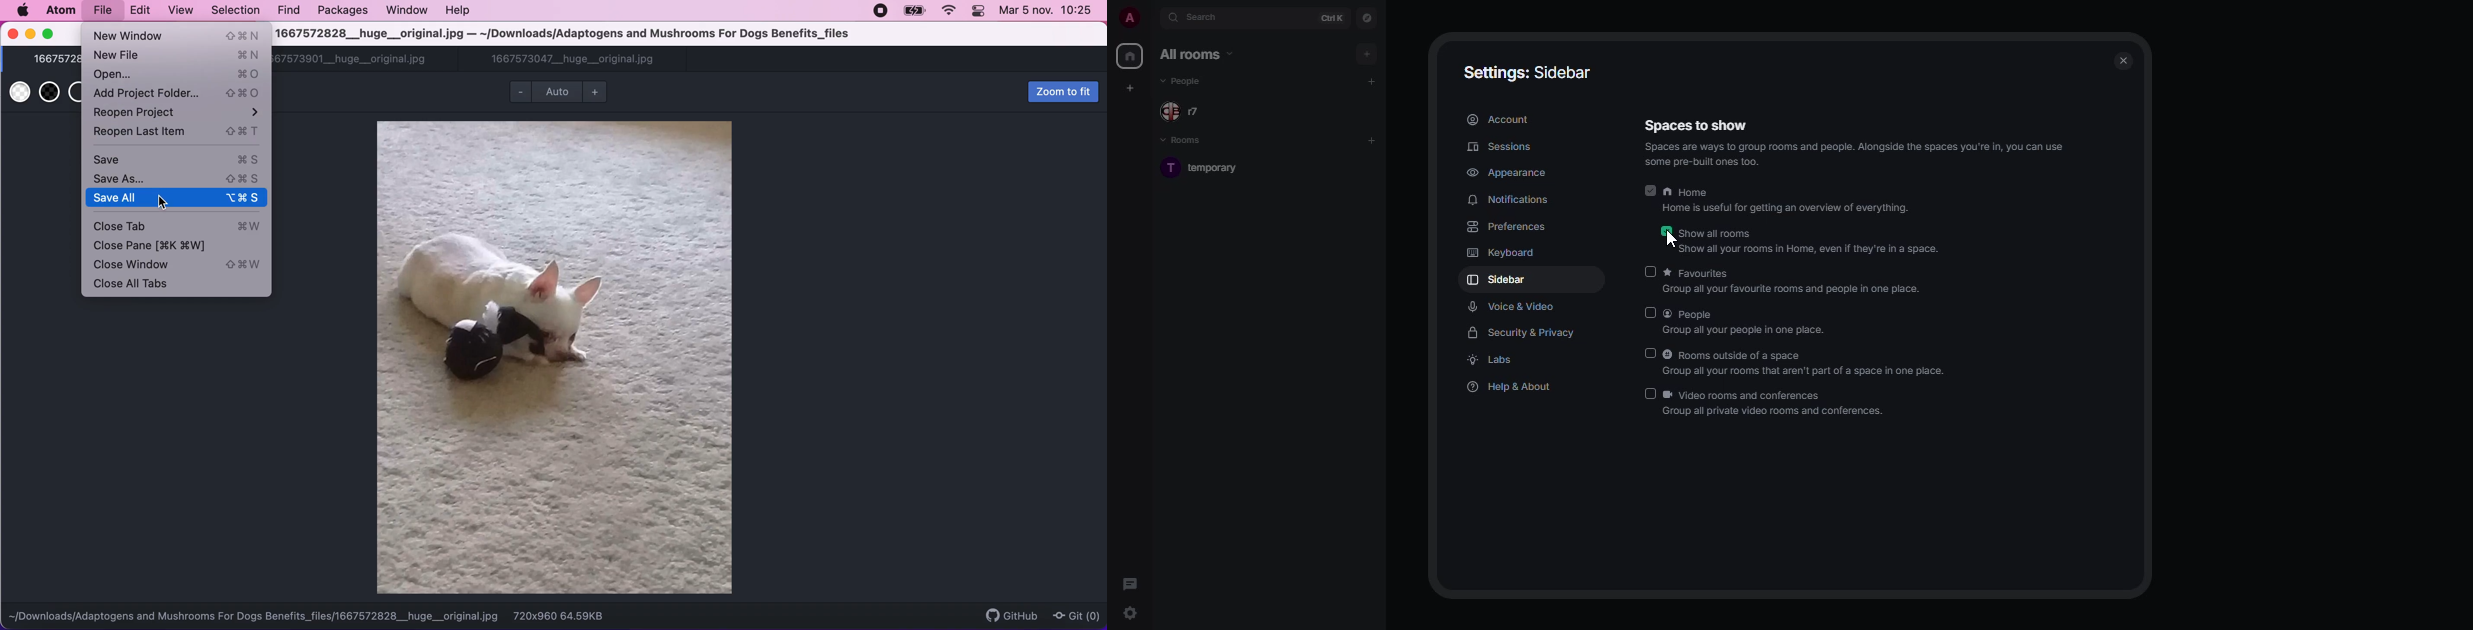 The width and height of the screenshot is (2492, 644). What do you see at coordinates (1184, 81) in the screenshot?
I see `people` at bounding box center [1184, 81].